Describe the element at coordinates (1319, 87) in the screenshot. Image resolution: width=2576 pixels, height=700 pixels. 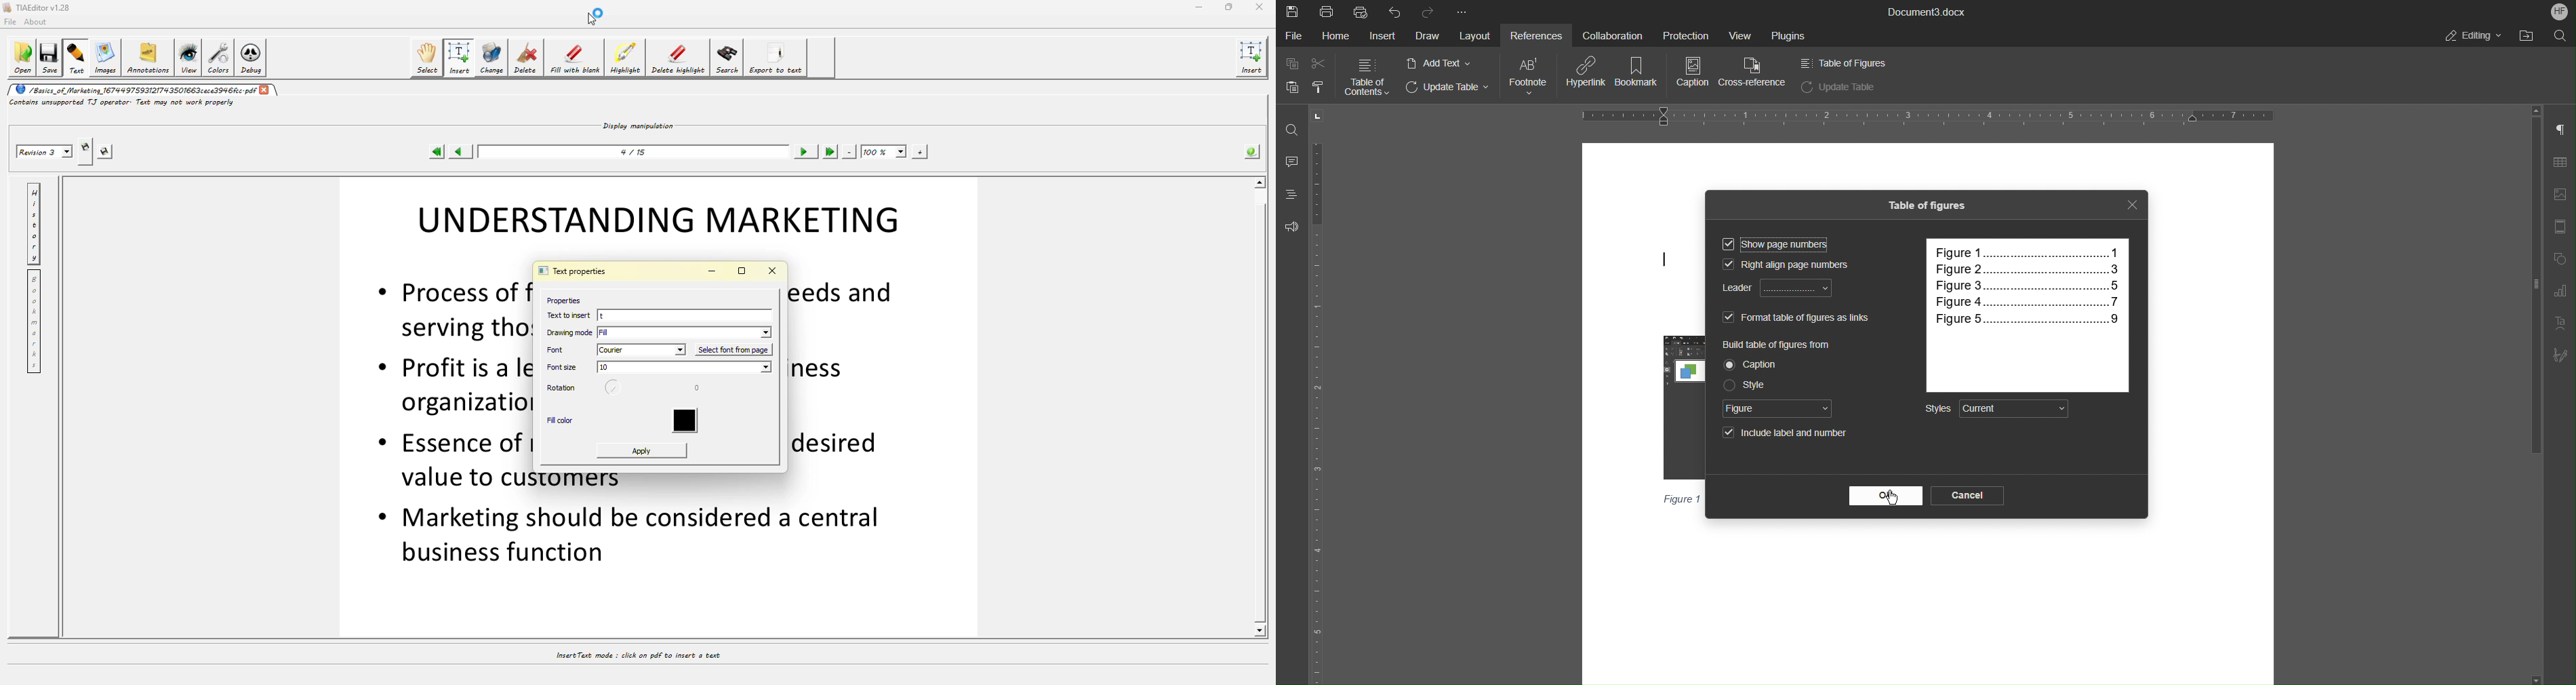
I see `Copy Style` at that location.